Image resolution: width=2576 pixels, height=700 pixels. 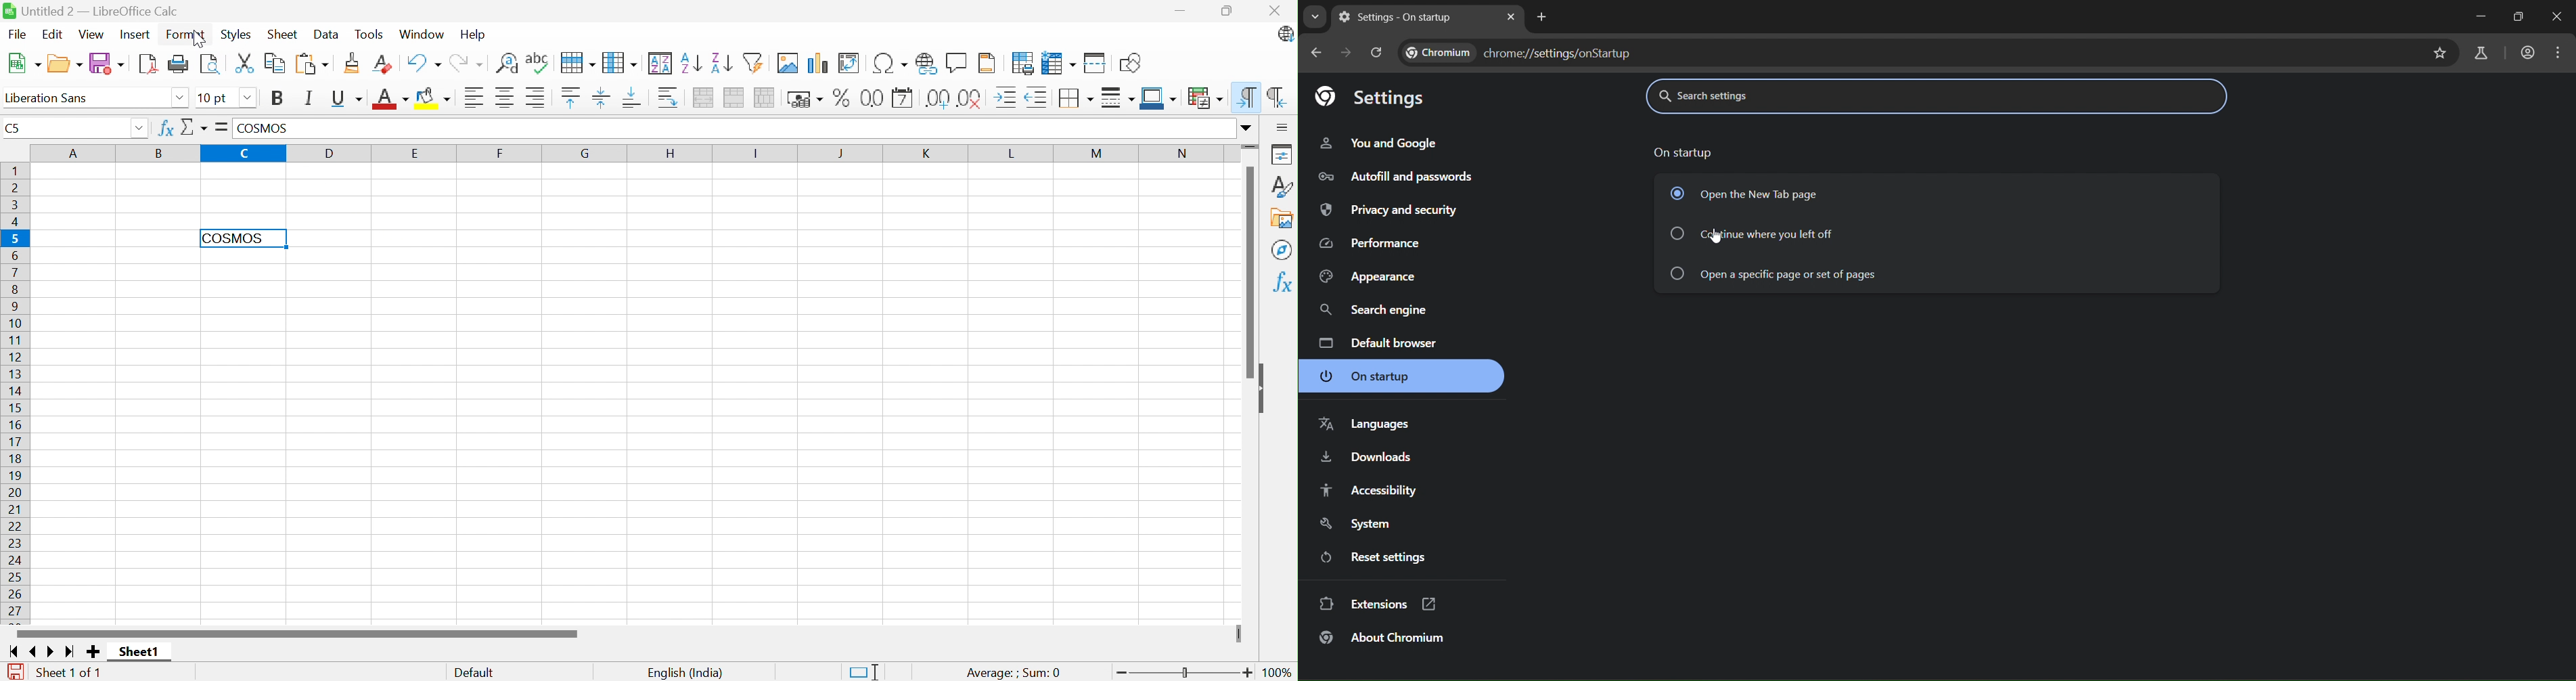 I want to click on Select Function, so click(x=194, y=127).